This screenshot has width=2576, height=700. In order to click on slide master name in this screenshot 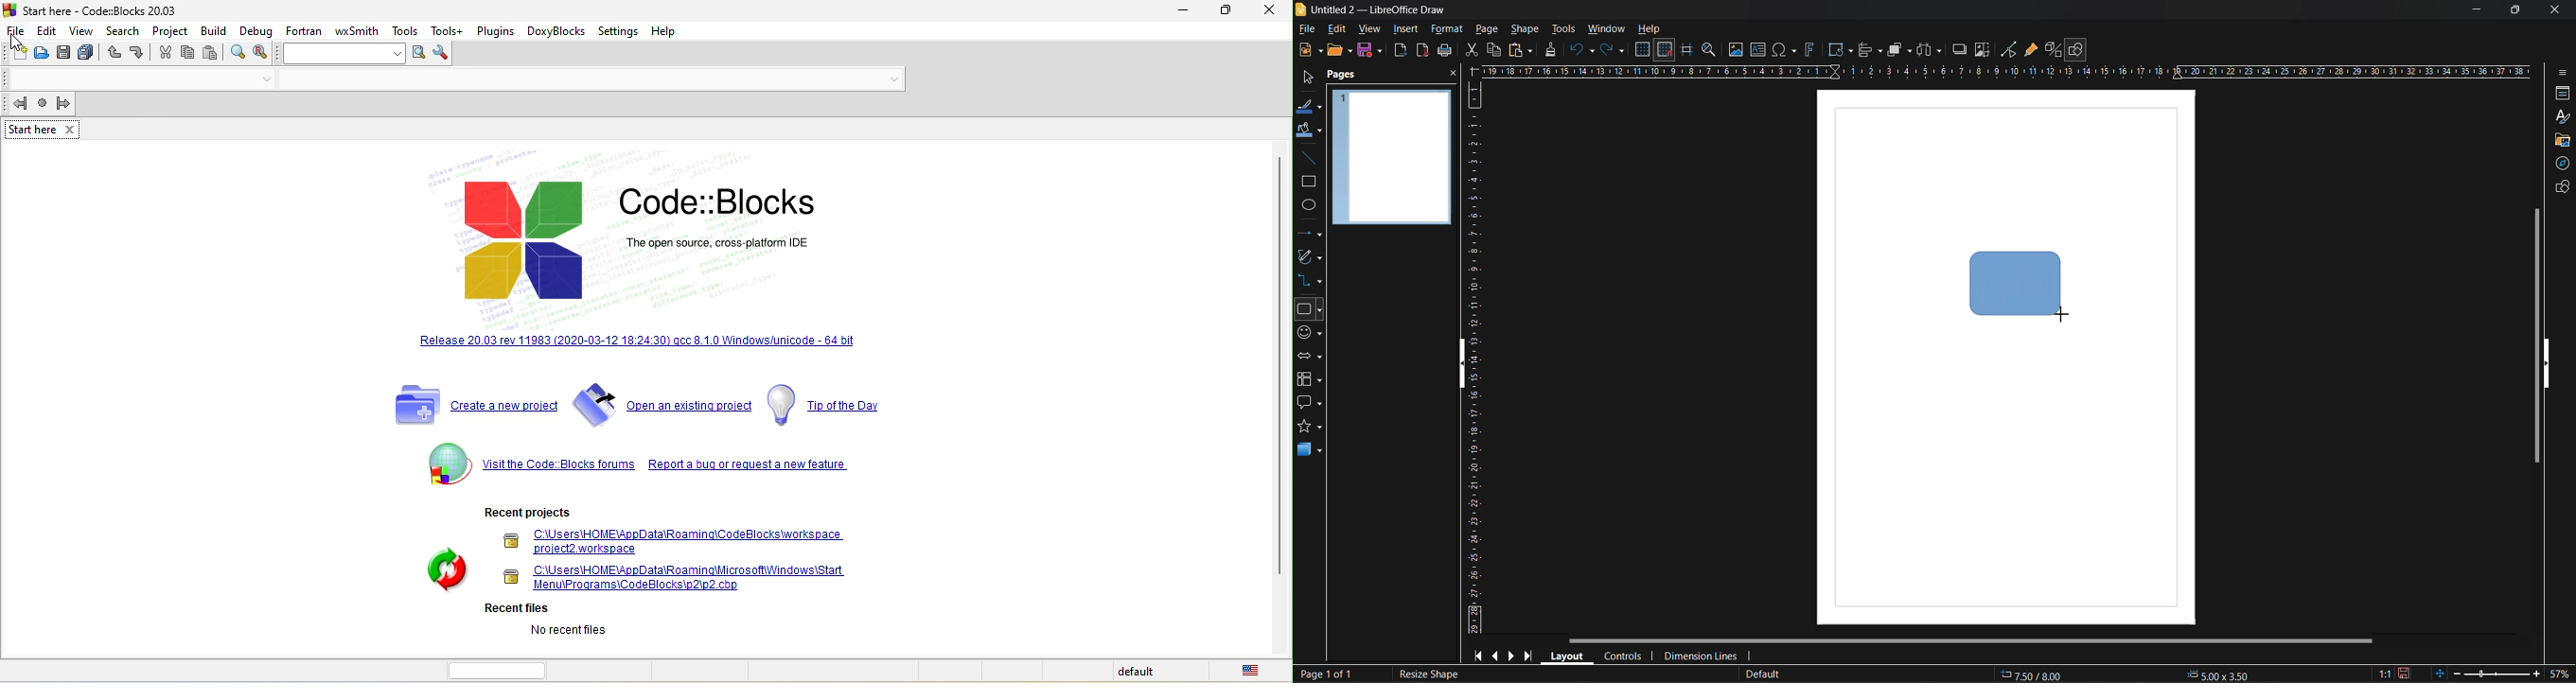, I will do `click(1760, 675)`.